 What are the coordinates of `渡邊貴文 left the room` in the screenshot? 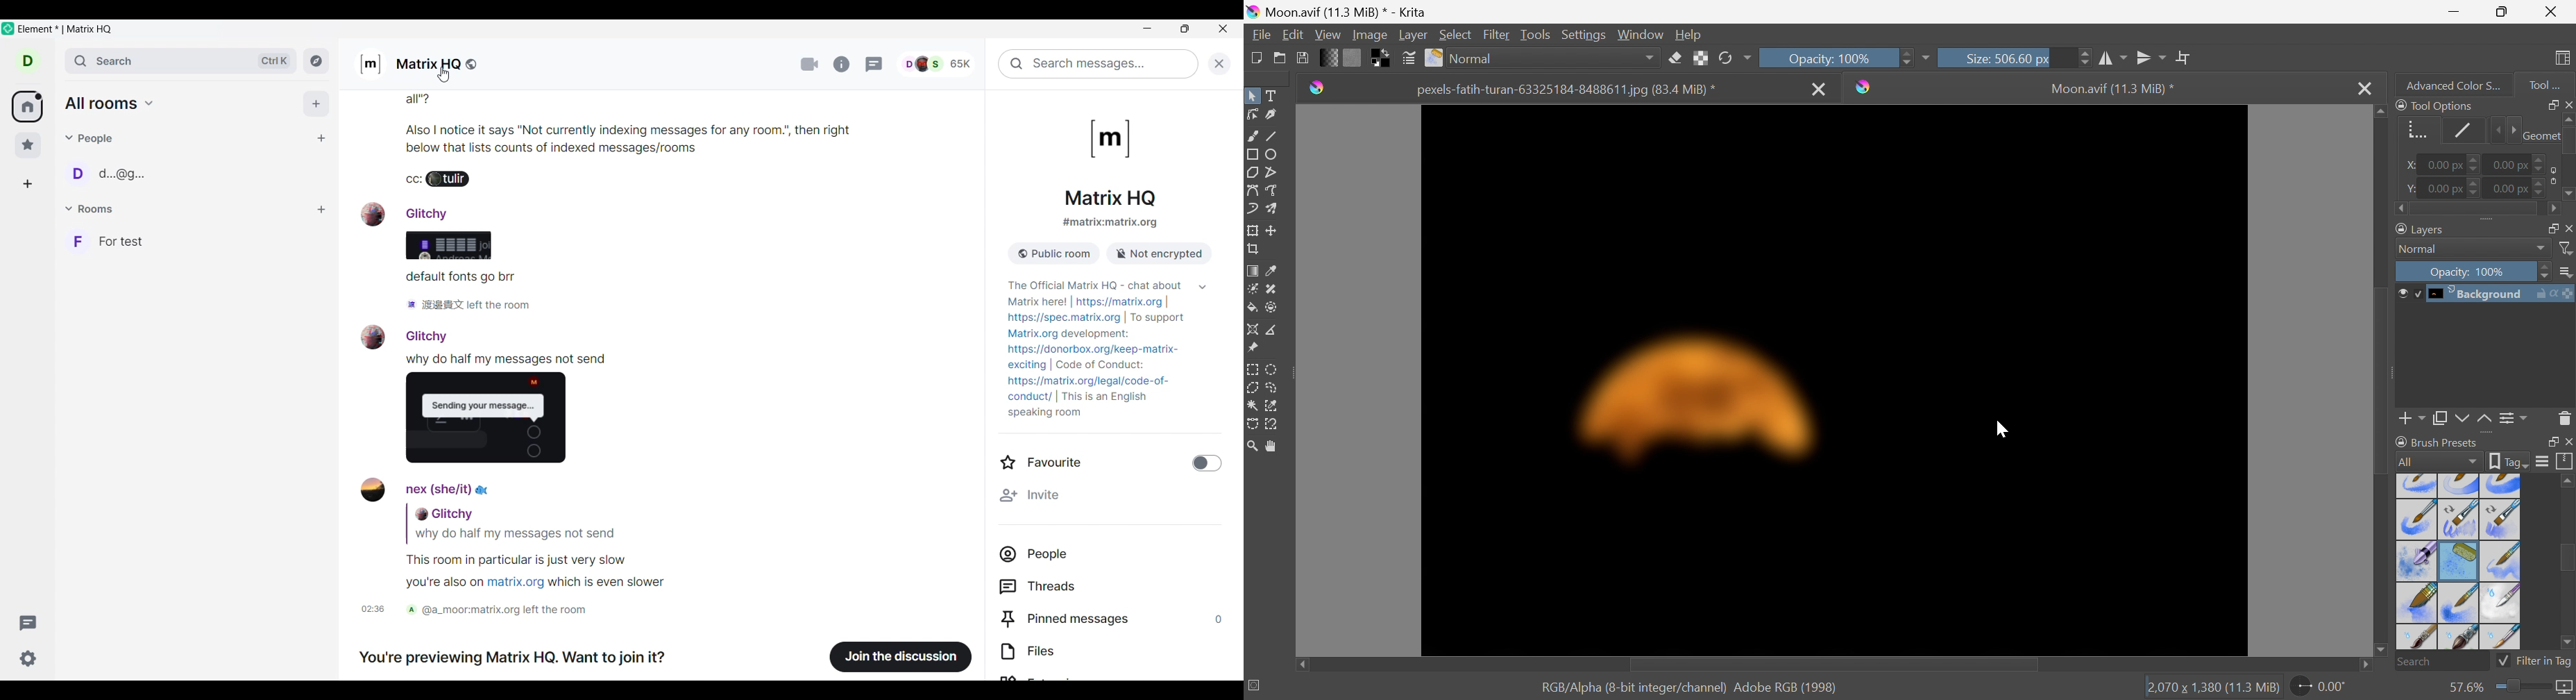 It's located at (468, 306).